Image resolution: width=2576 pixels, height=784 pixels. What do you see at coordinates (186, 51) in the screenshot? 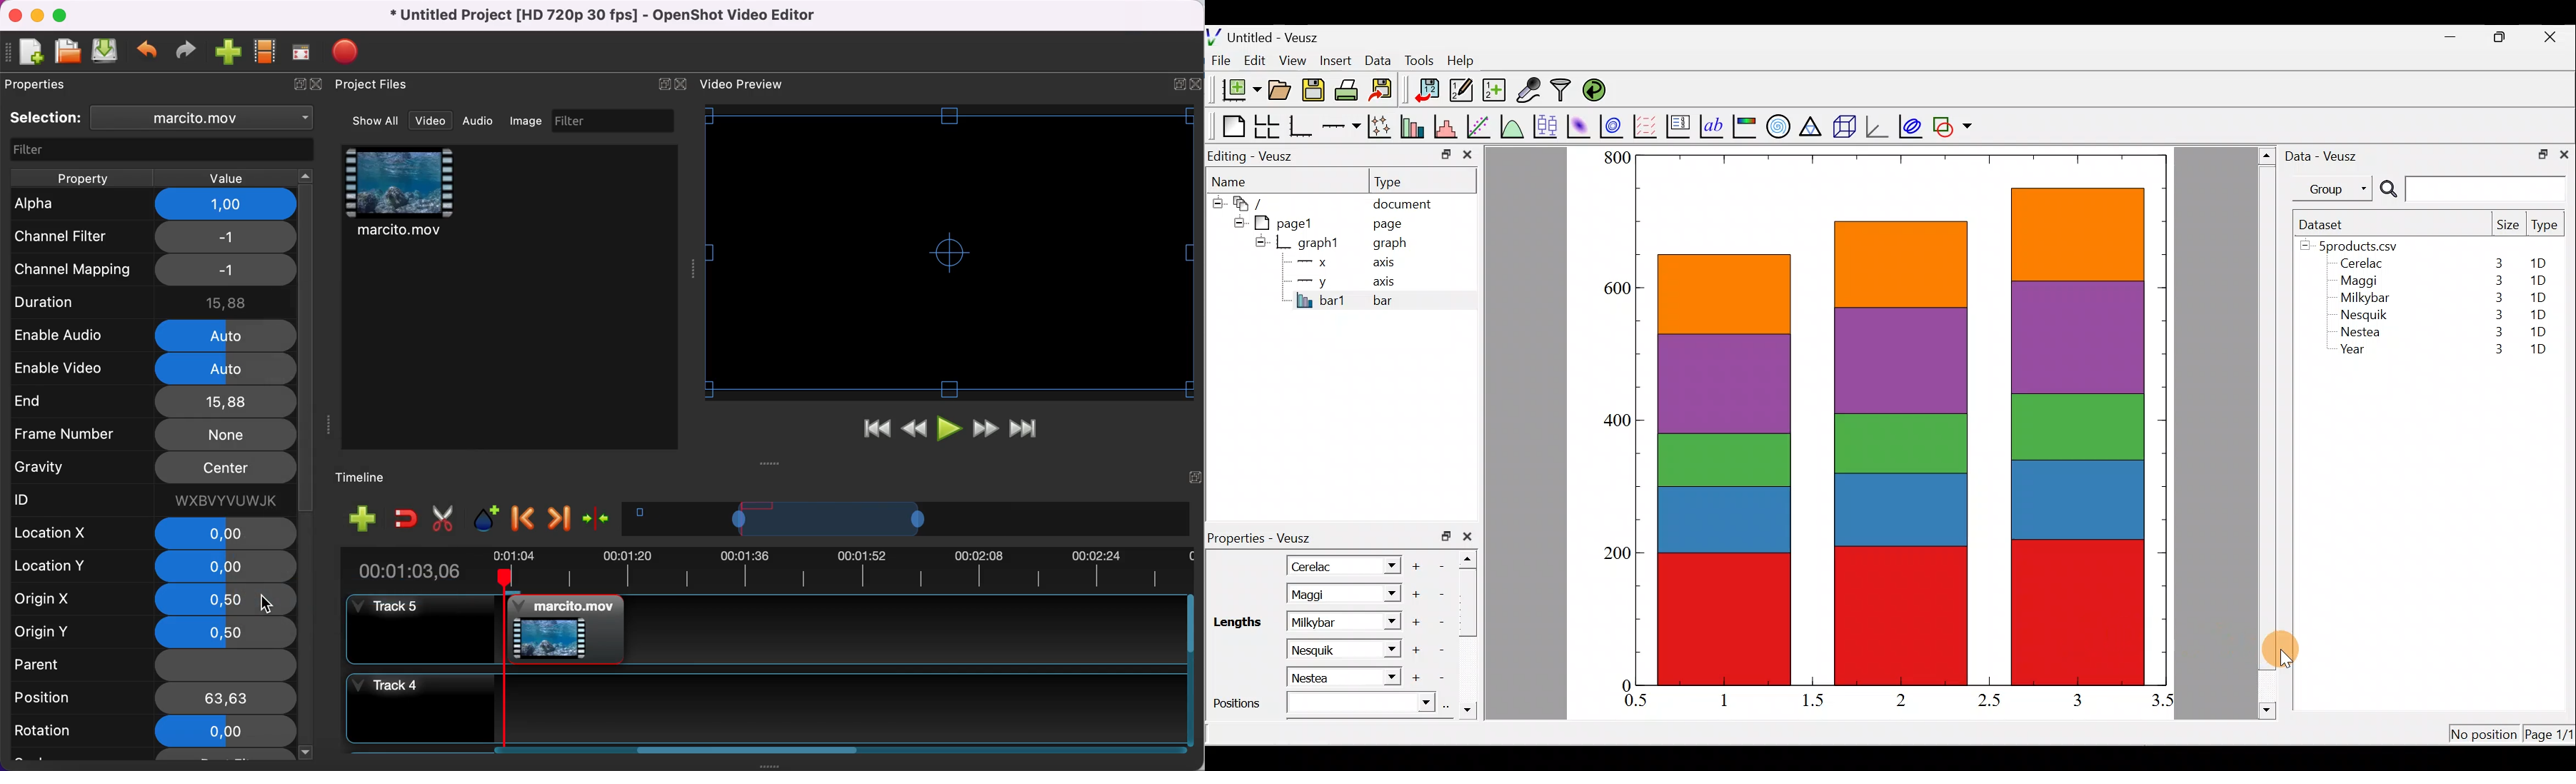
I see `redo` at bounding box center [186, 51].